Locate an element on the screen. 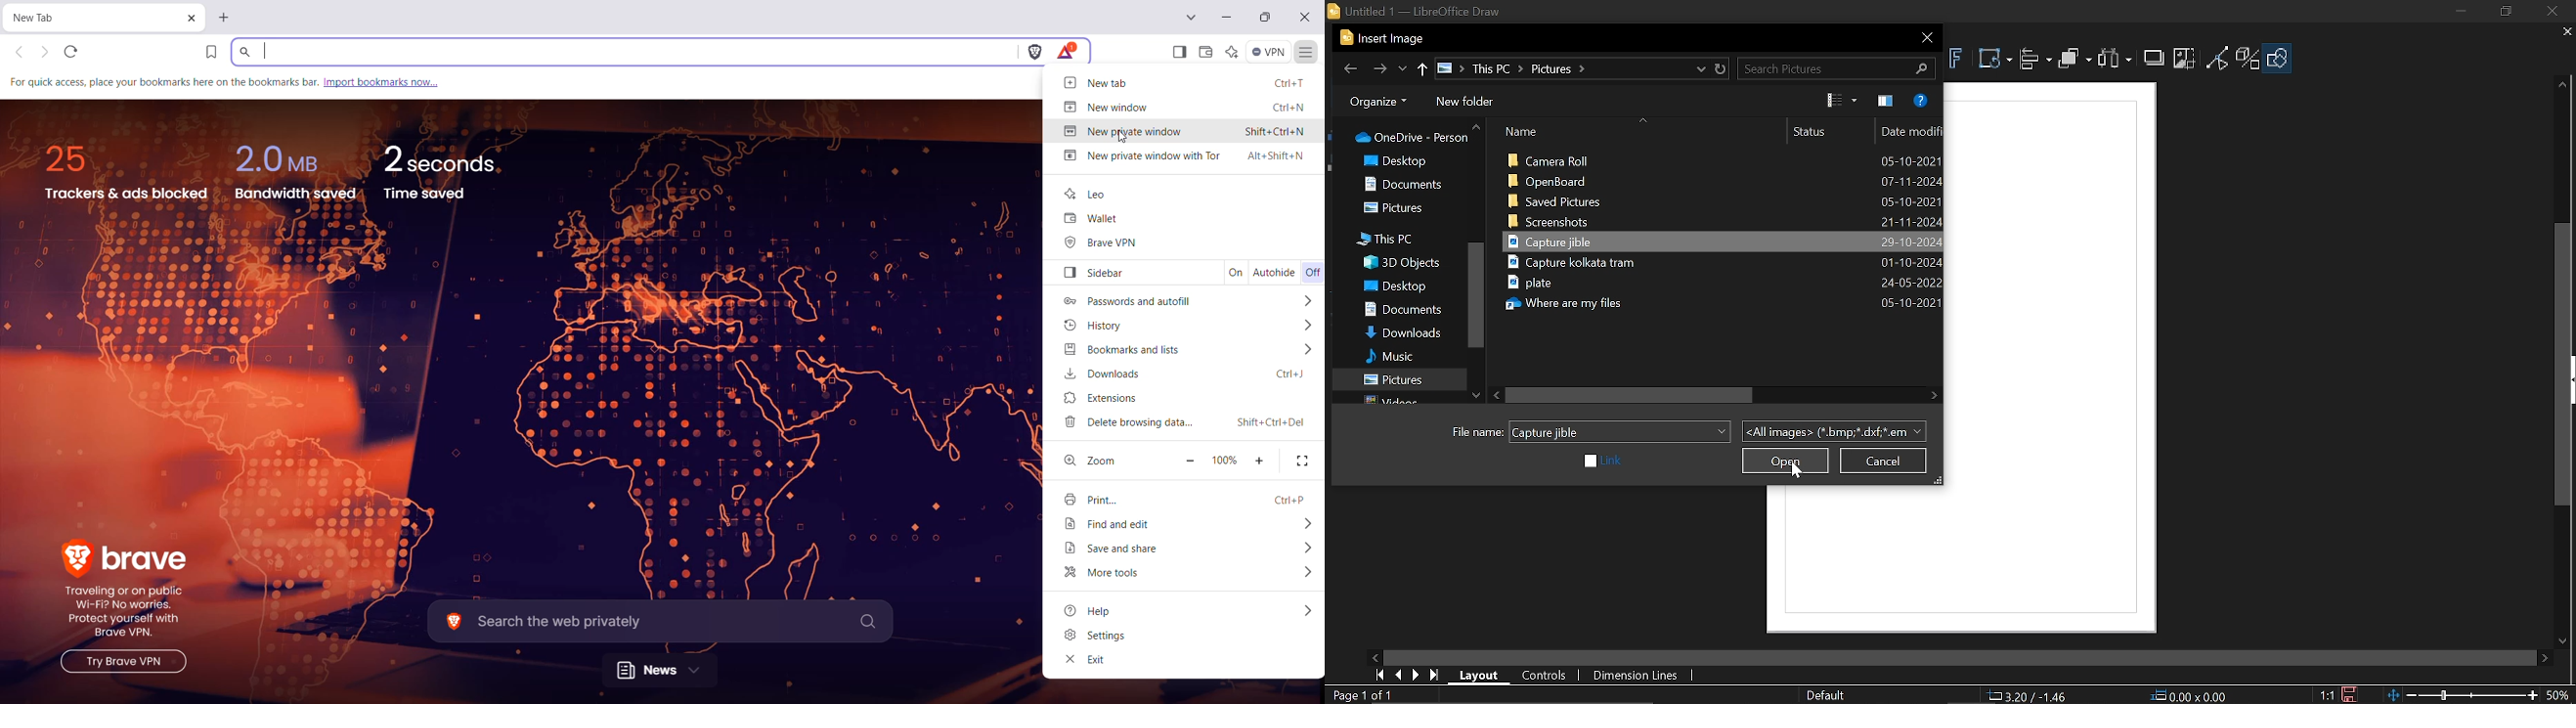 Image resolution: width=2576 pixels, height=728 pixels. New folder is located at coordinates (1469, 103).